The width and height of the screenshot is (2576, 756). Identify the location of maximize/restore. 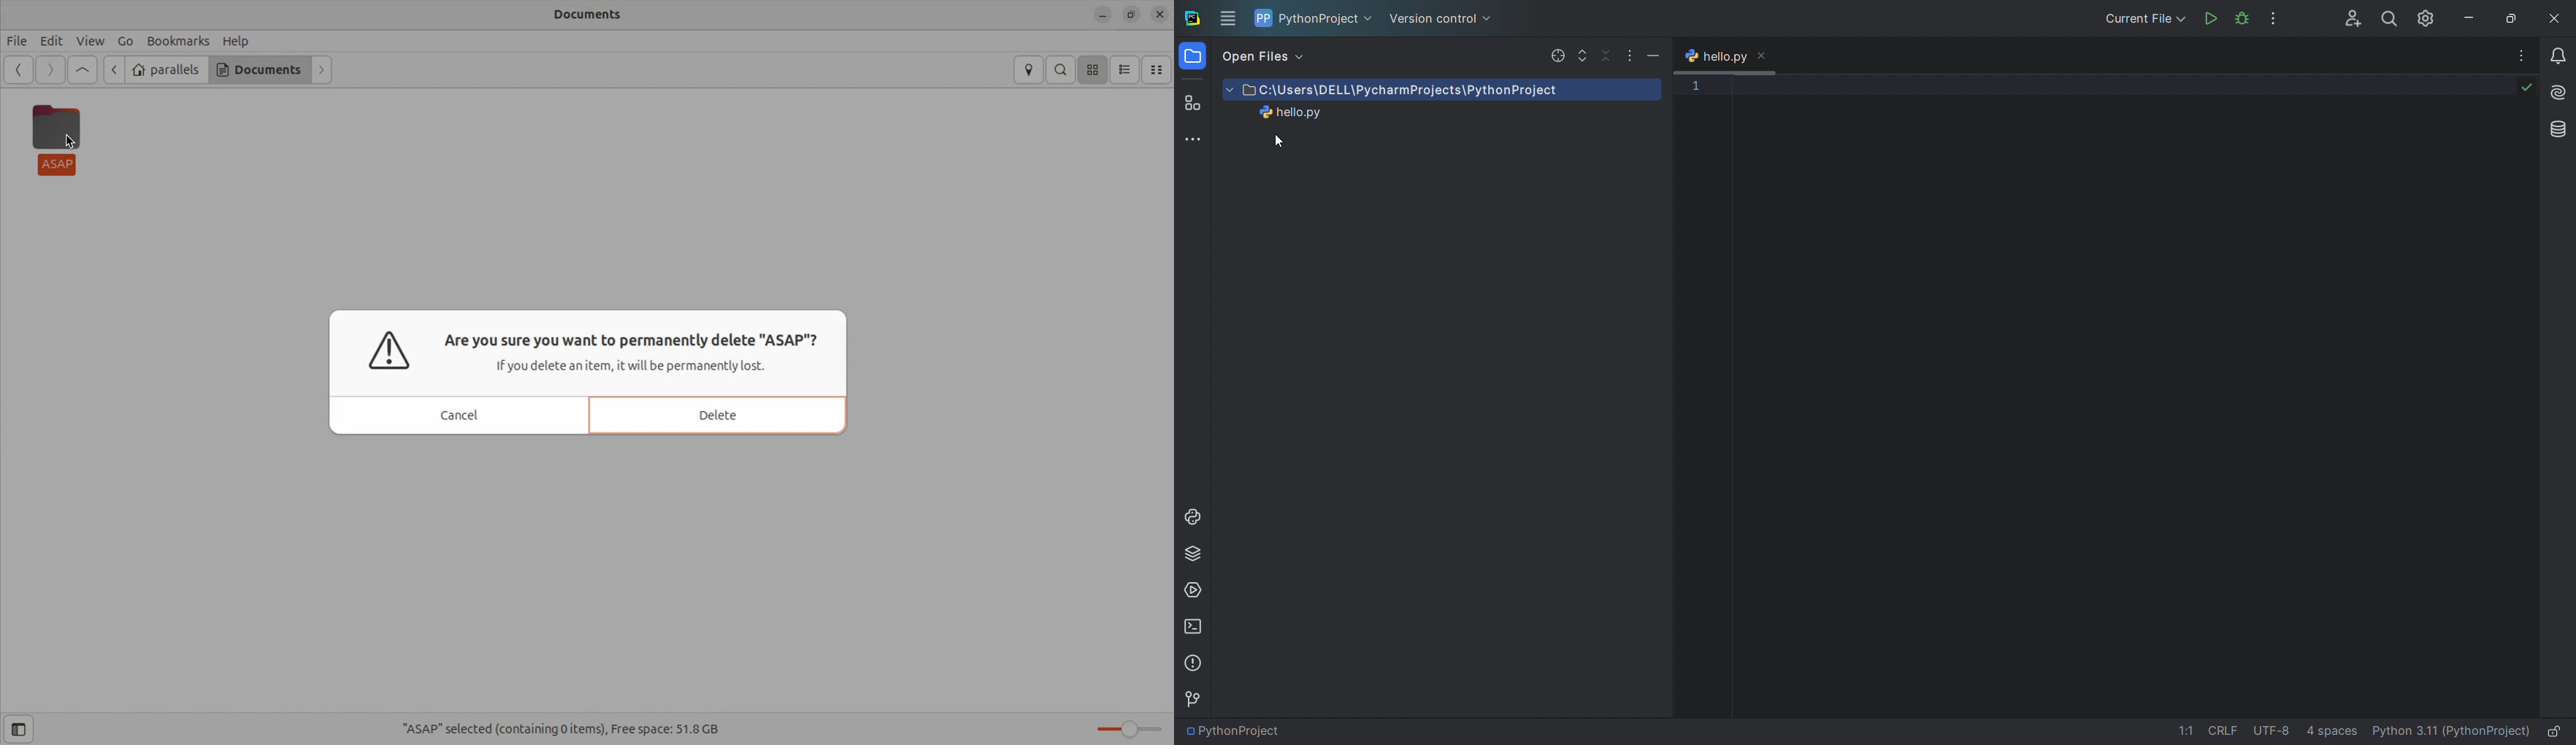
(2507, 17).